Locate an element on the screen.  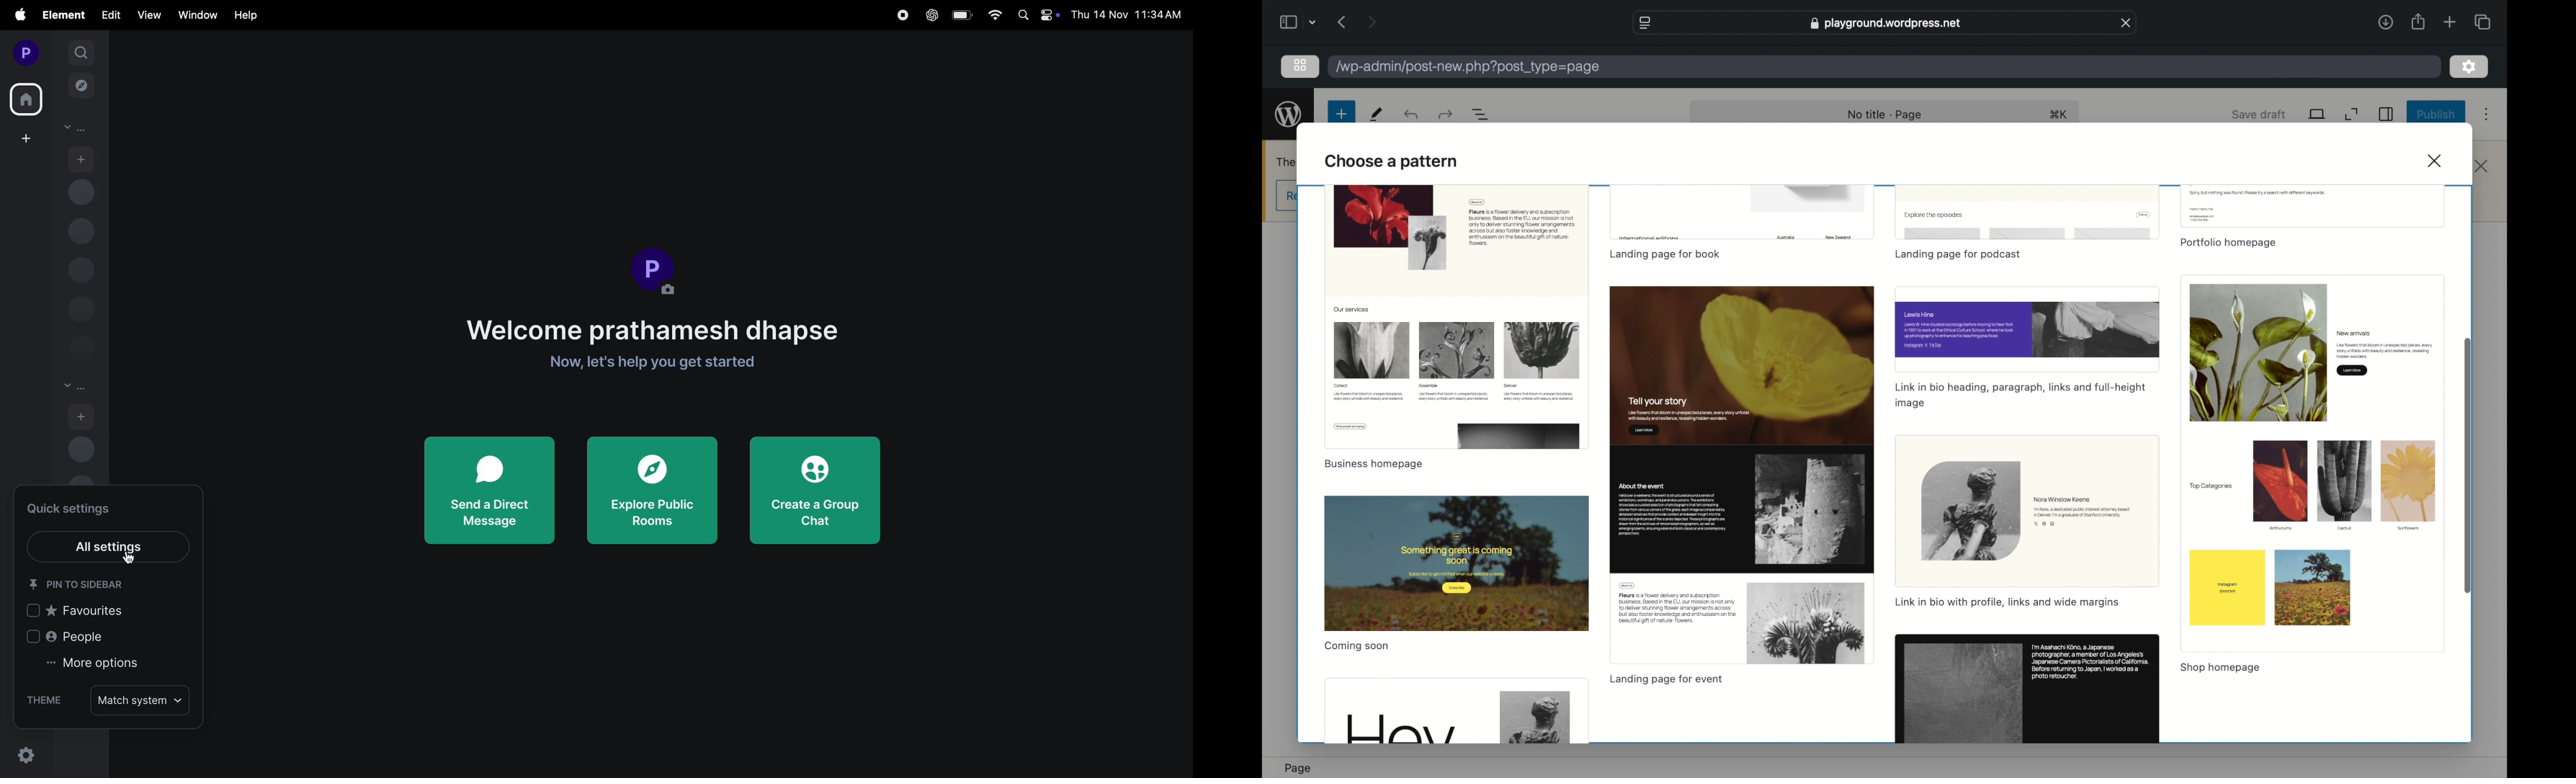
landing page for book is located at coordinates (1665, 254).